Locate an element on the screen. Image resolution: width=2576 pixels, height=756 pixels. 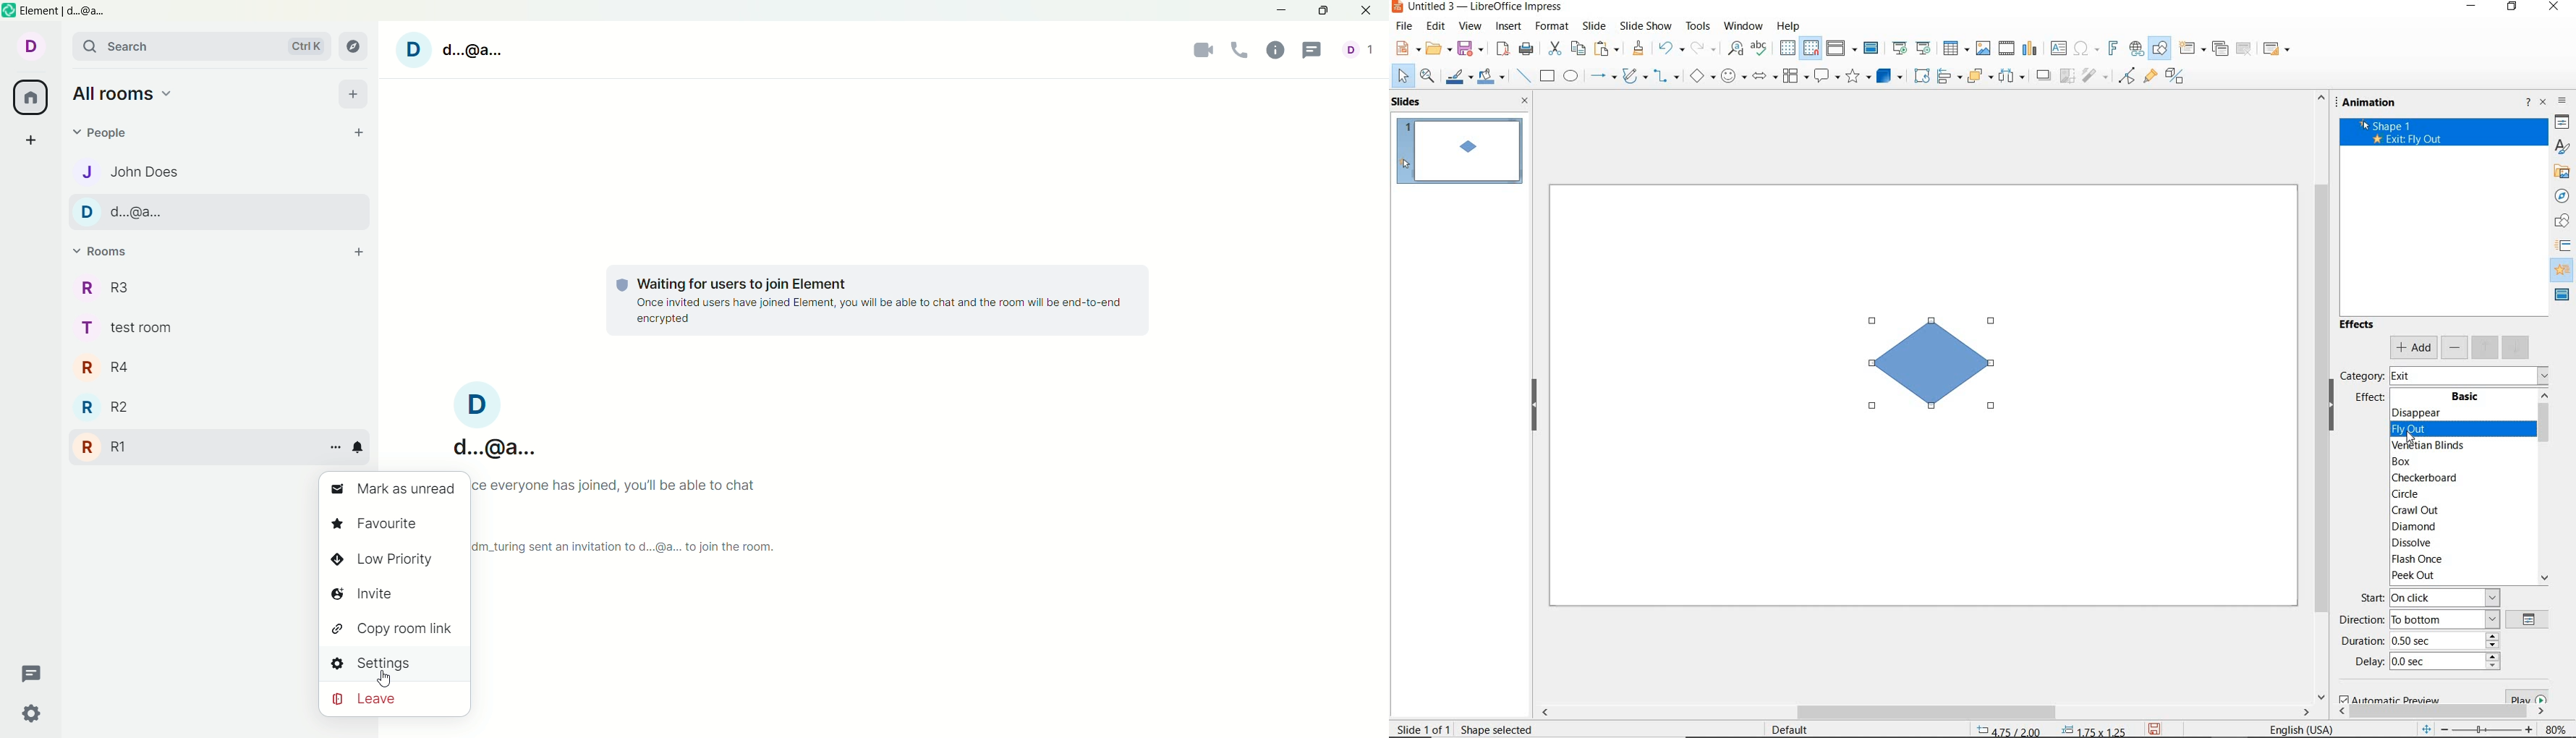
insert special characters is located at coordinates (2085, 49).